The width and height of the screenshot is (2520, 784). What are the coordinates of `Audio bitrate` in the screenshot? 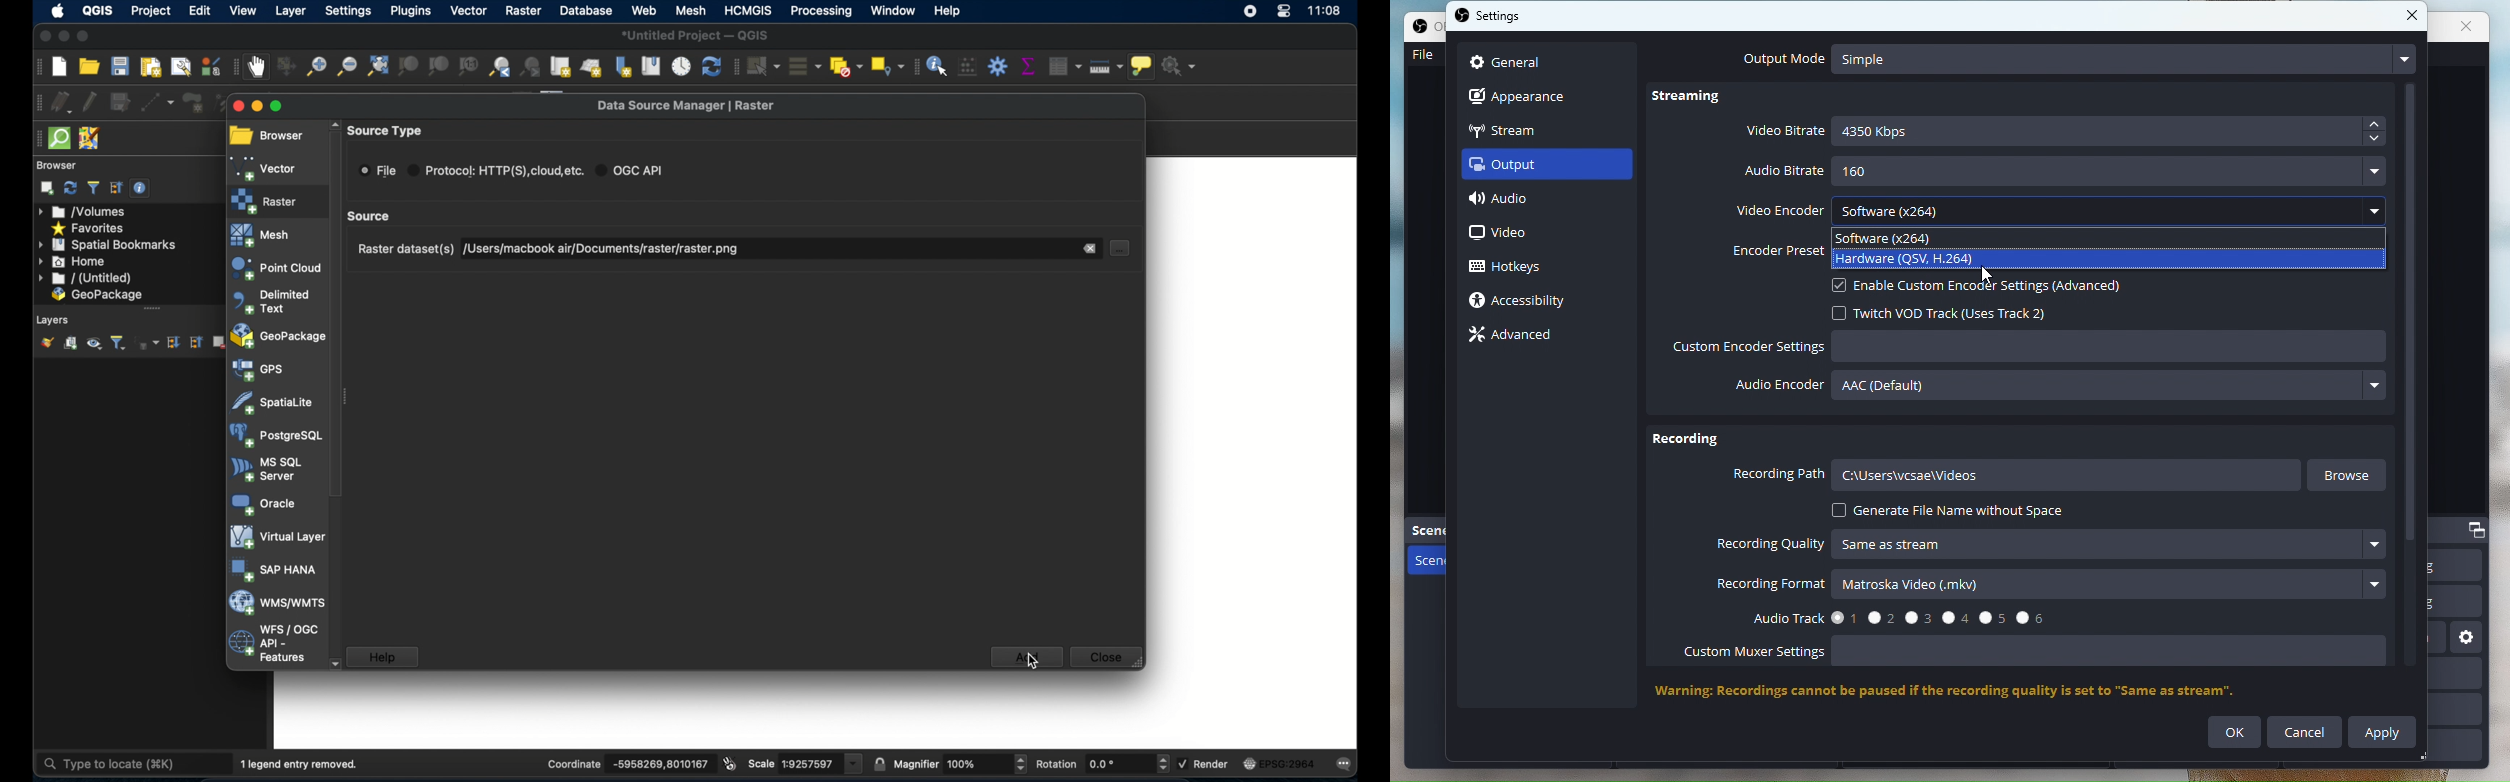 It's located at (2067, 172).